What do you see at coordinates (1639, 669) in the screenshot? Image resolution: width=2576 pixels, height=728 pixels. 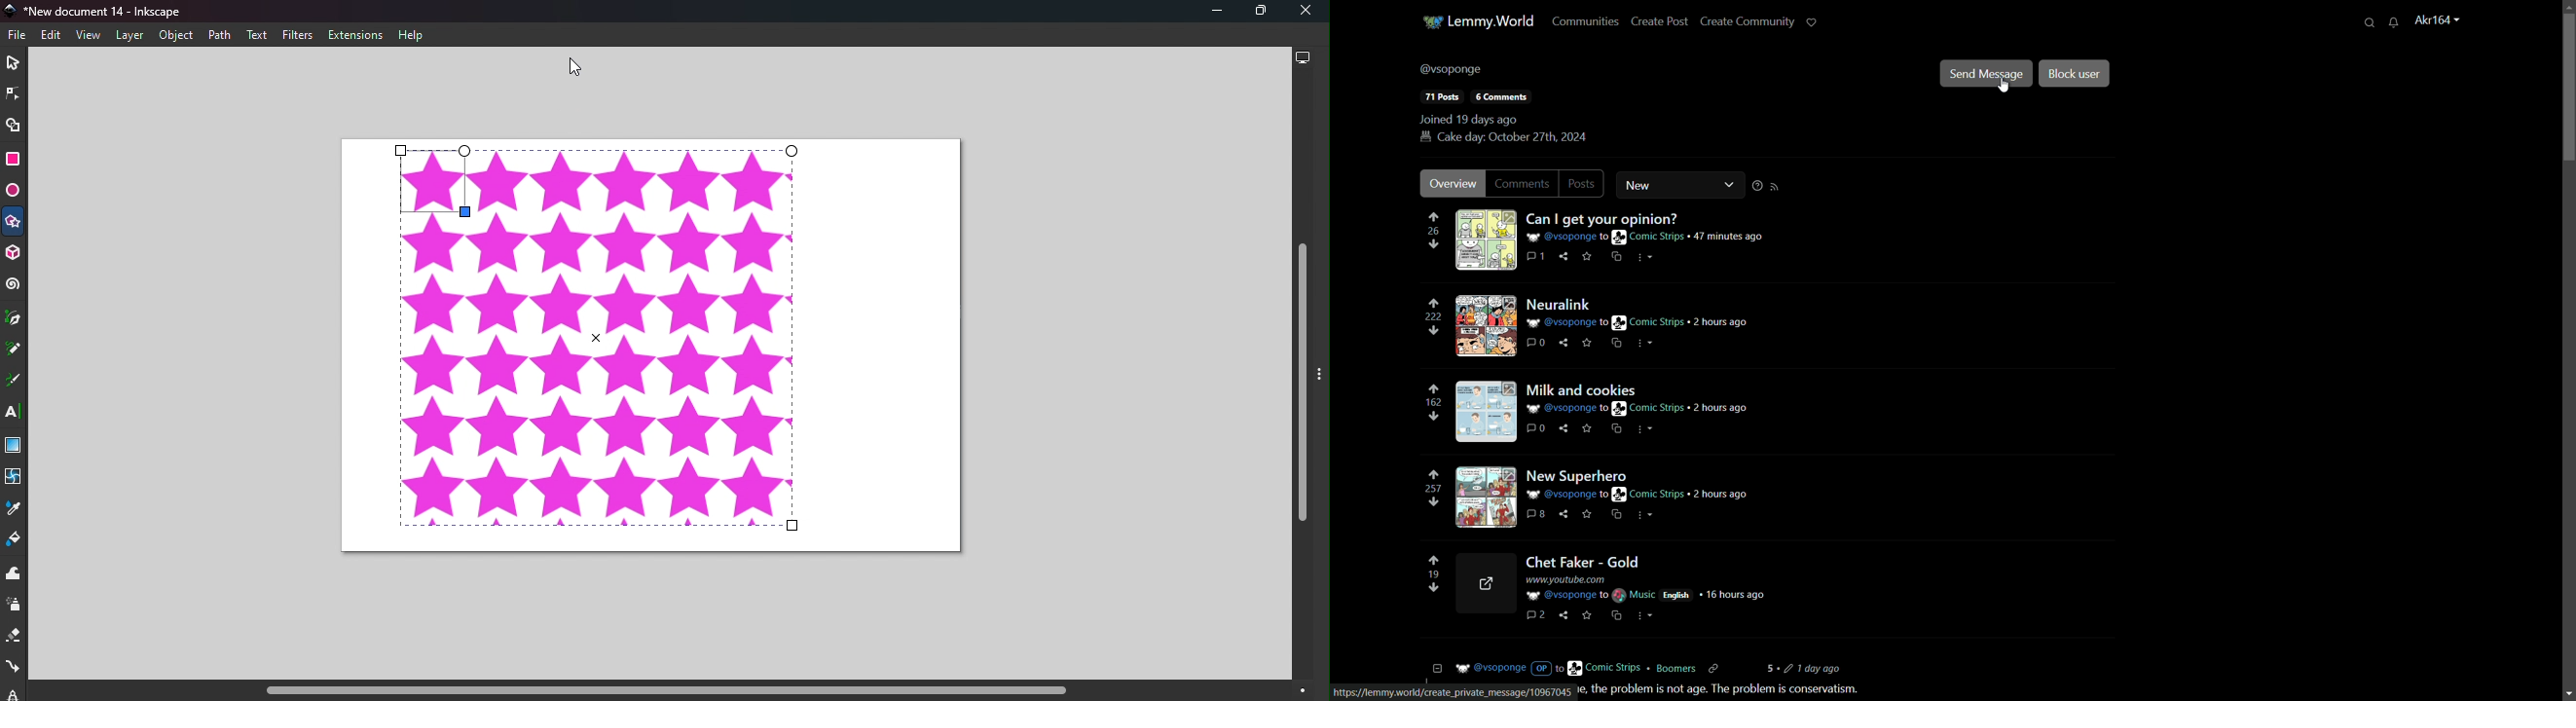 I see `comment` at bounding box center [1639, 669].